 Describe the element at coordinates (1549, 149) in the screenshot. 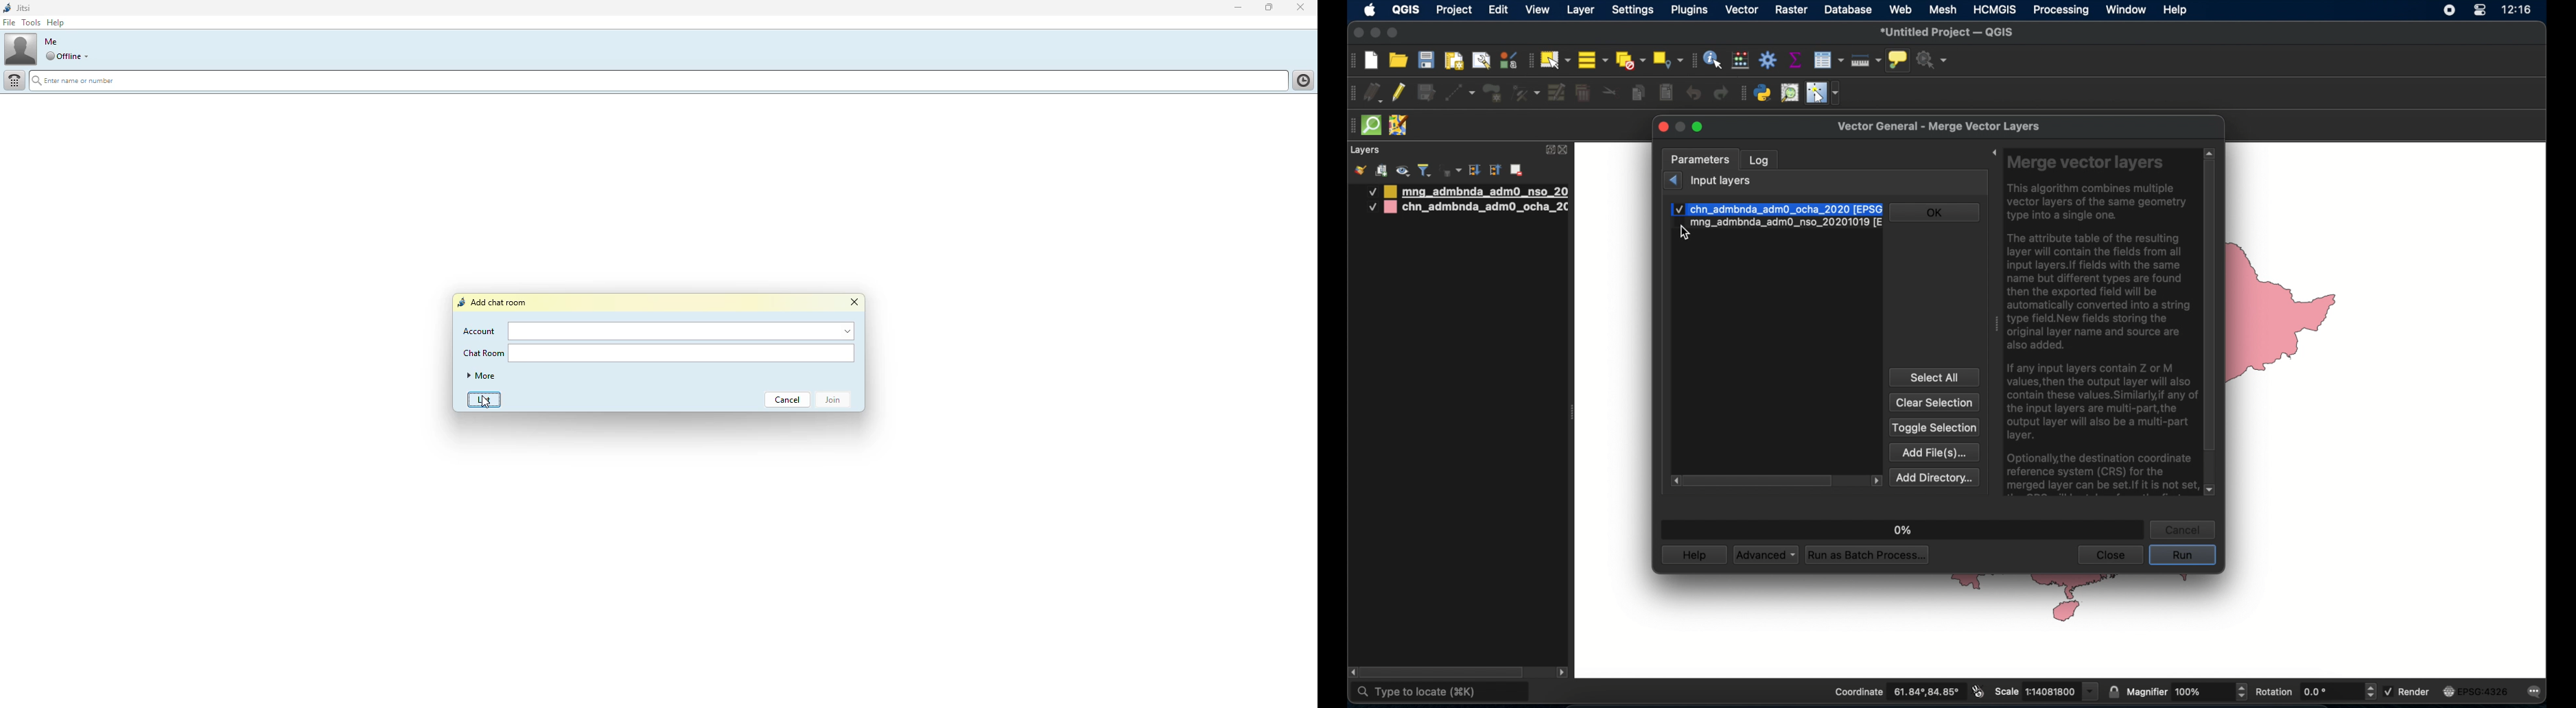

I see `expand` at that location.